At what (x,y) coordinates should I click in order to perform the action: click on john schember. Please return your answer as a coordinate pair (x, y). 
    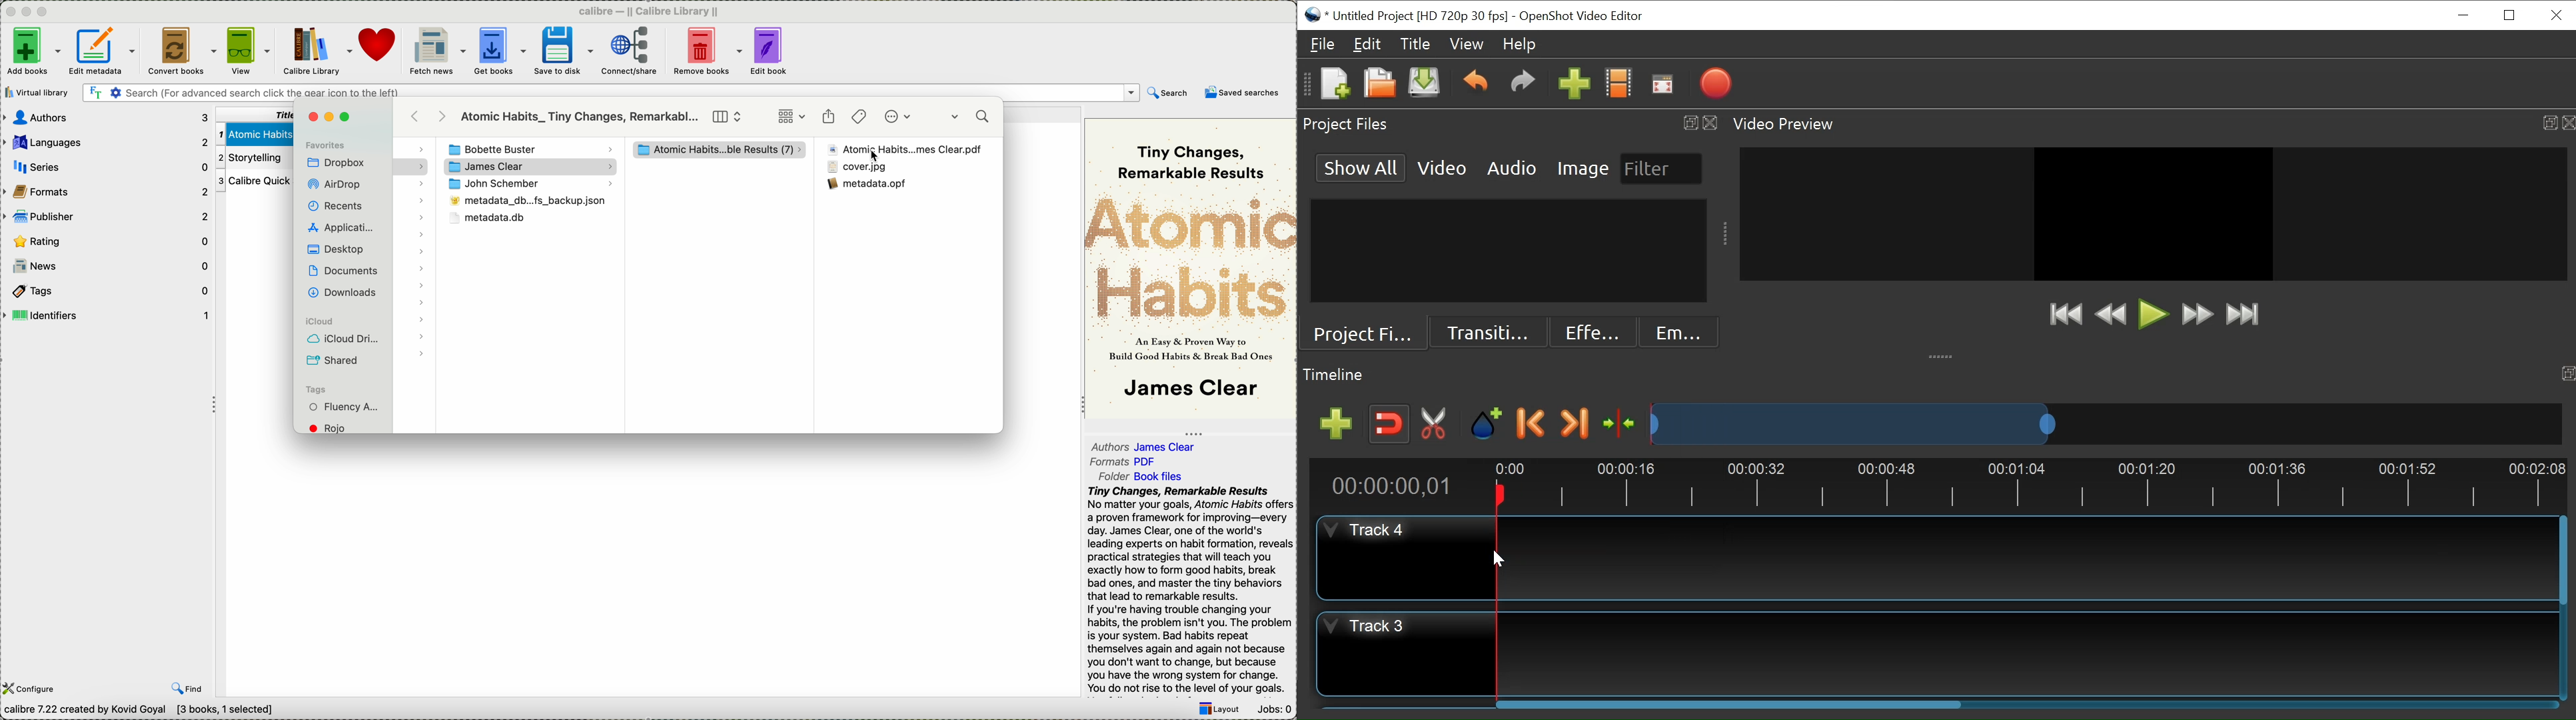
    Looking at the image, I should click on (530, 185).